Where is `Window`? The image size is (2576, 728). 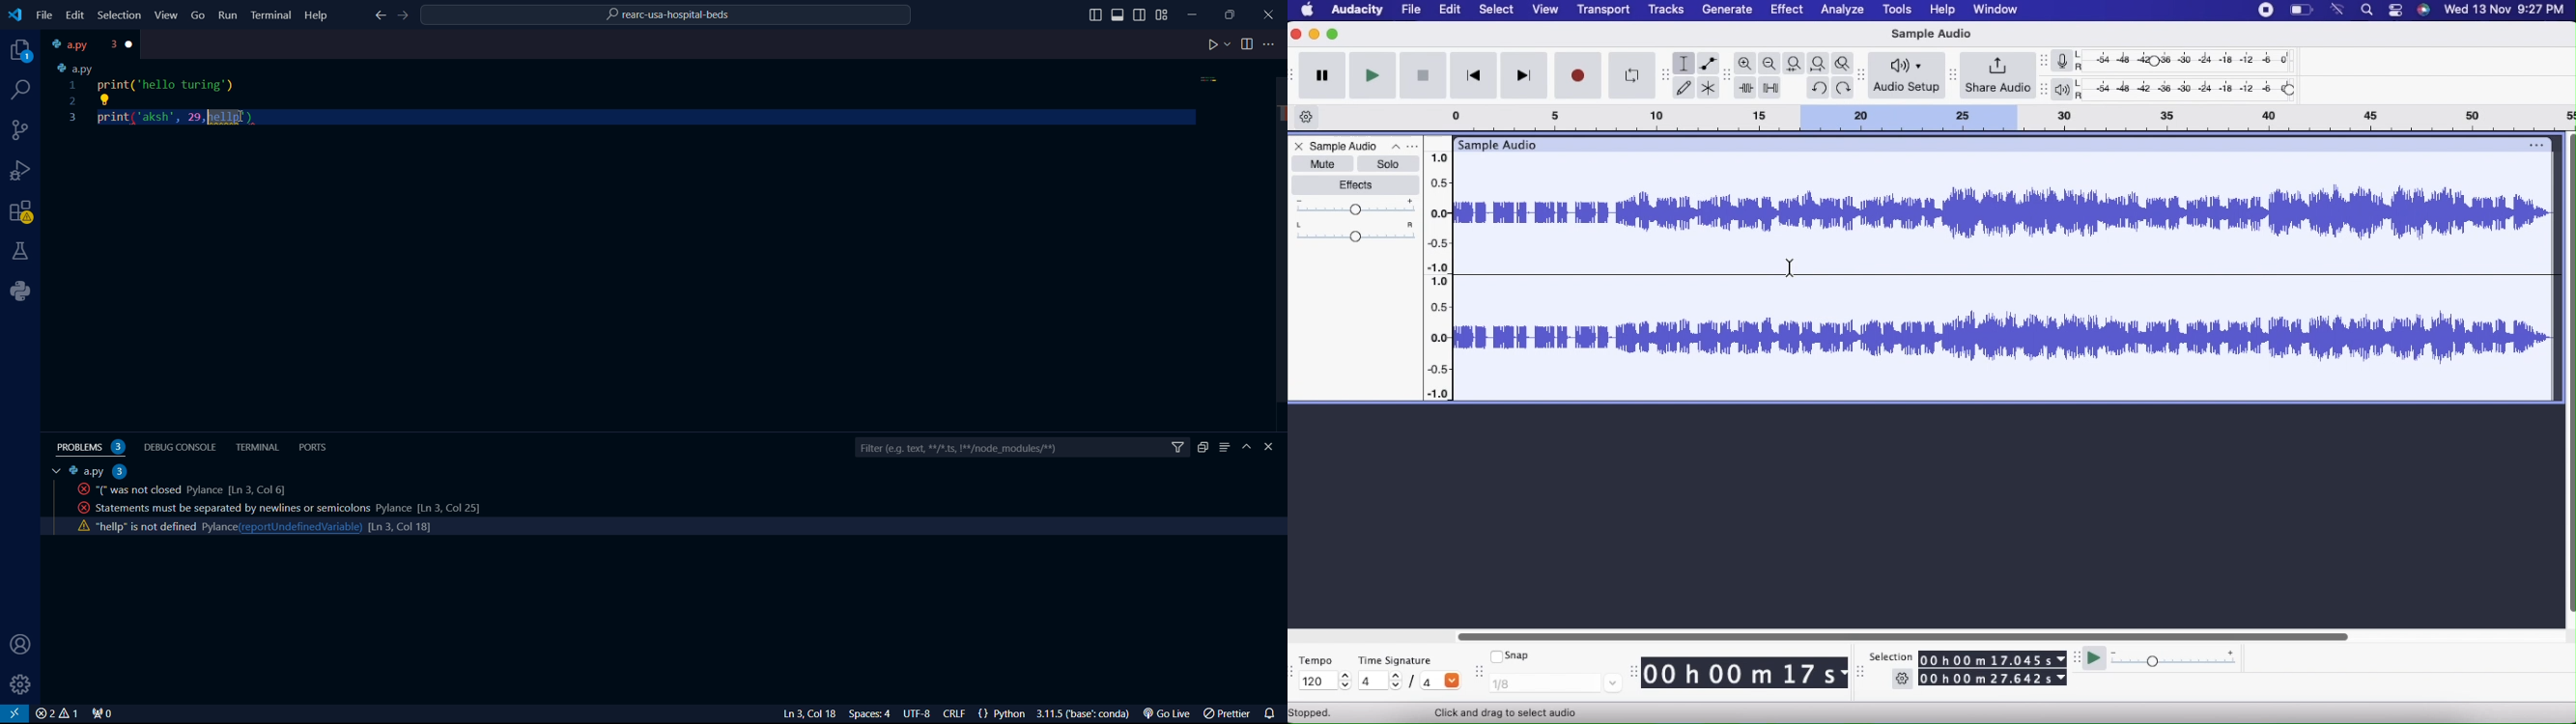
Window is located at coordinates (2000, 10).